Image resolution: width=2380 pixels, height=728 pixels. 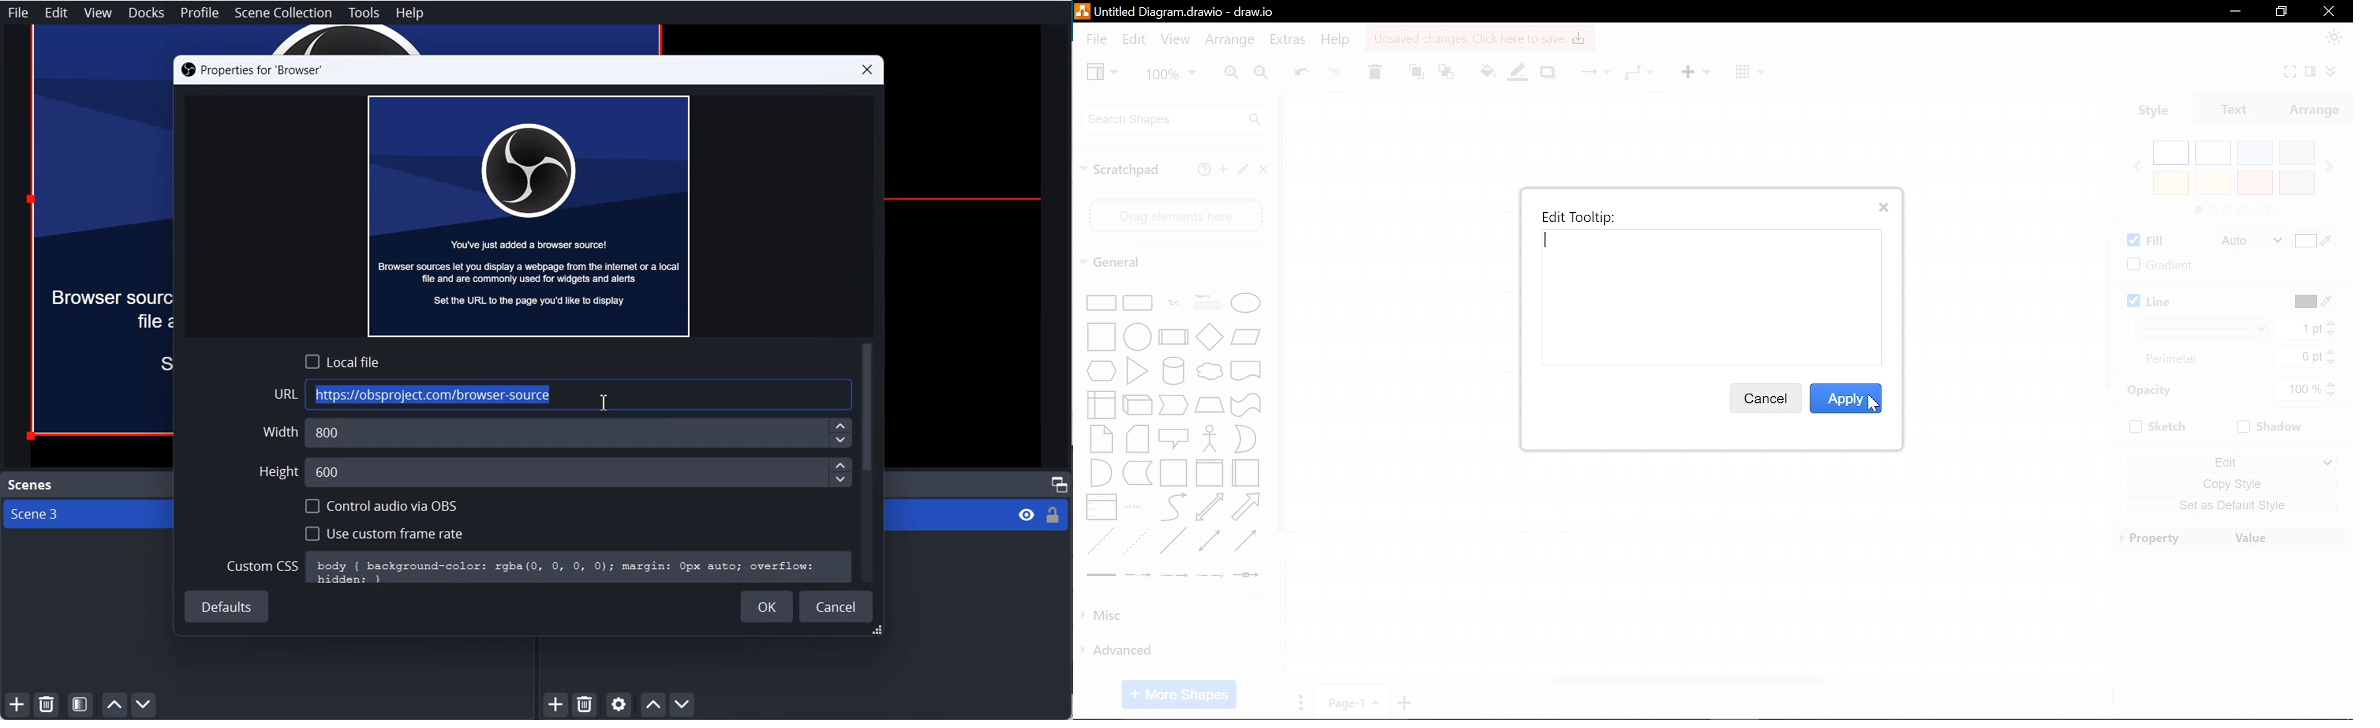 What do you see at coordinates (557, 705) in the screenshot?
I see `Add Source` at bounding box center [557, 705].